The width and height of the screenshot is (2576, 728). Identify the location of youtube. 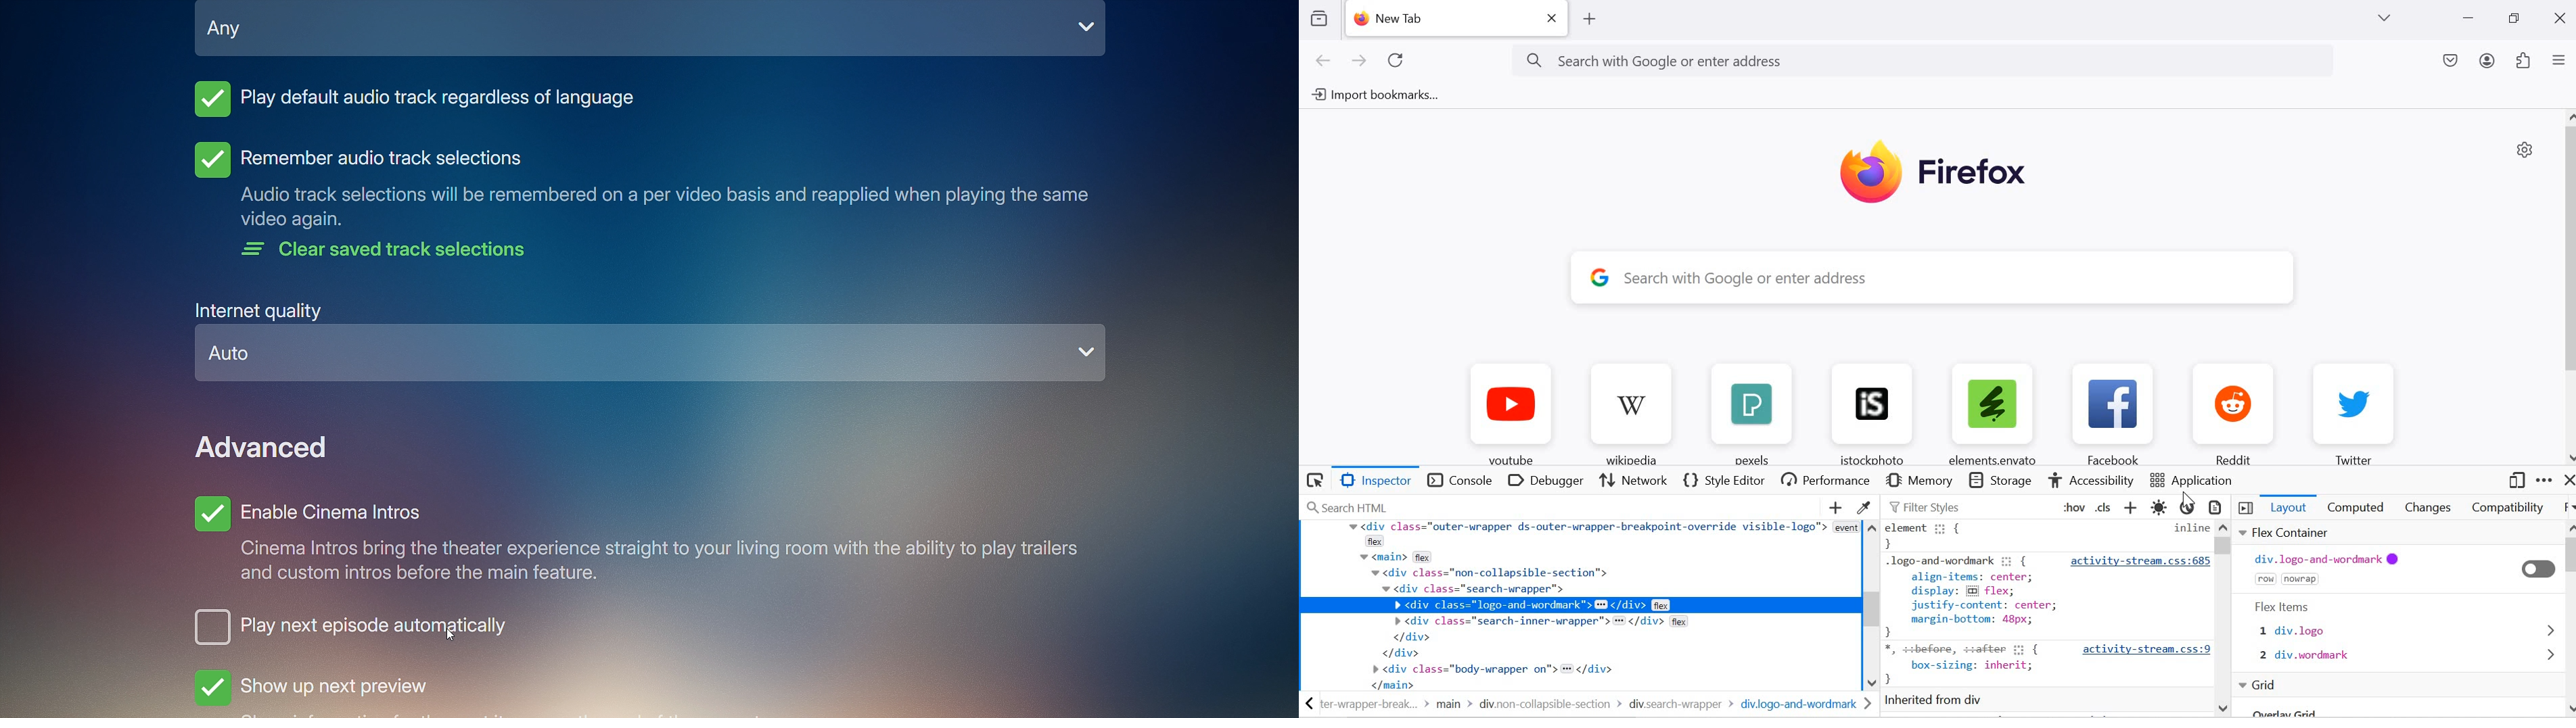
(1517, 408).